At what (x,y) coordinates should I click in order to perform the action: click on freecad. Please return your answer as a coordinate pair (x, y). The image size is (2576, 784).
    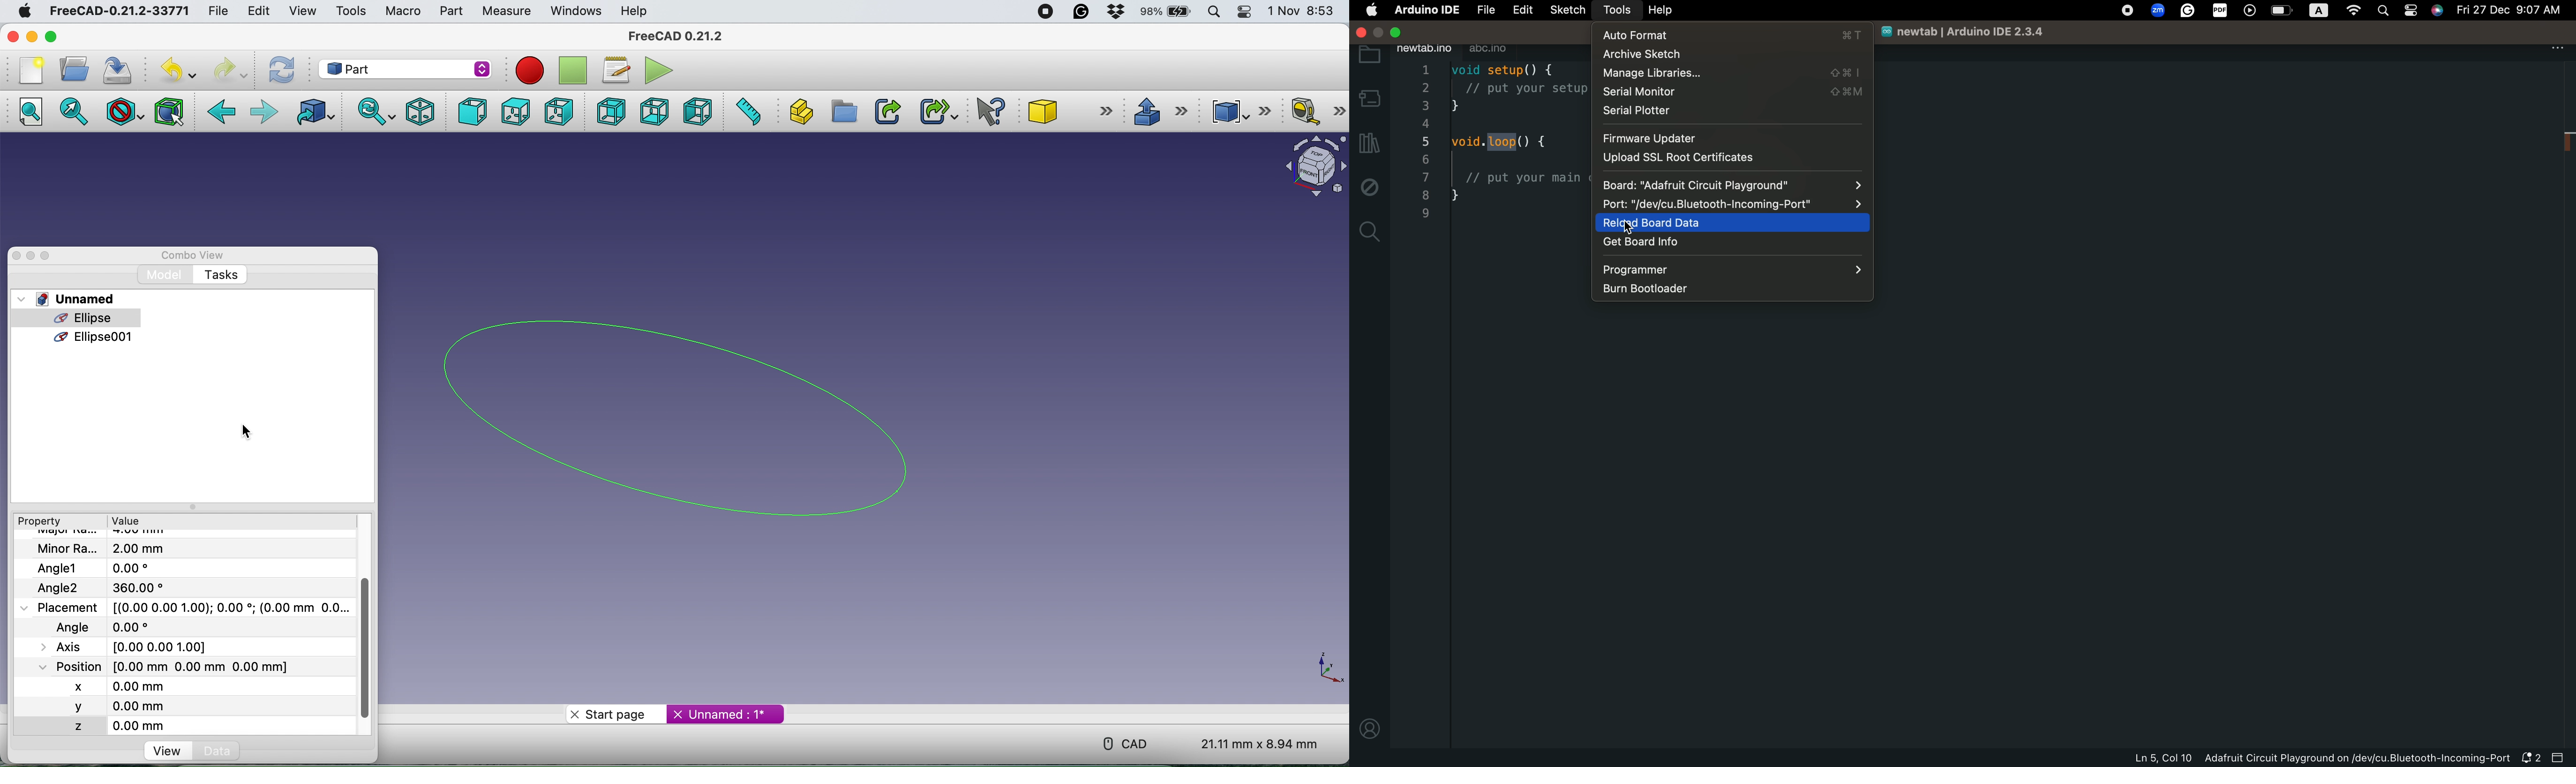
    Looking at the image, I should click on (674, 37).